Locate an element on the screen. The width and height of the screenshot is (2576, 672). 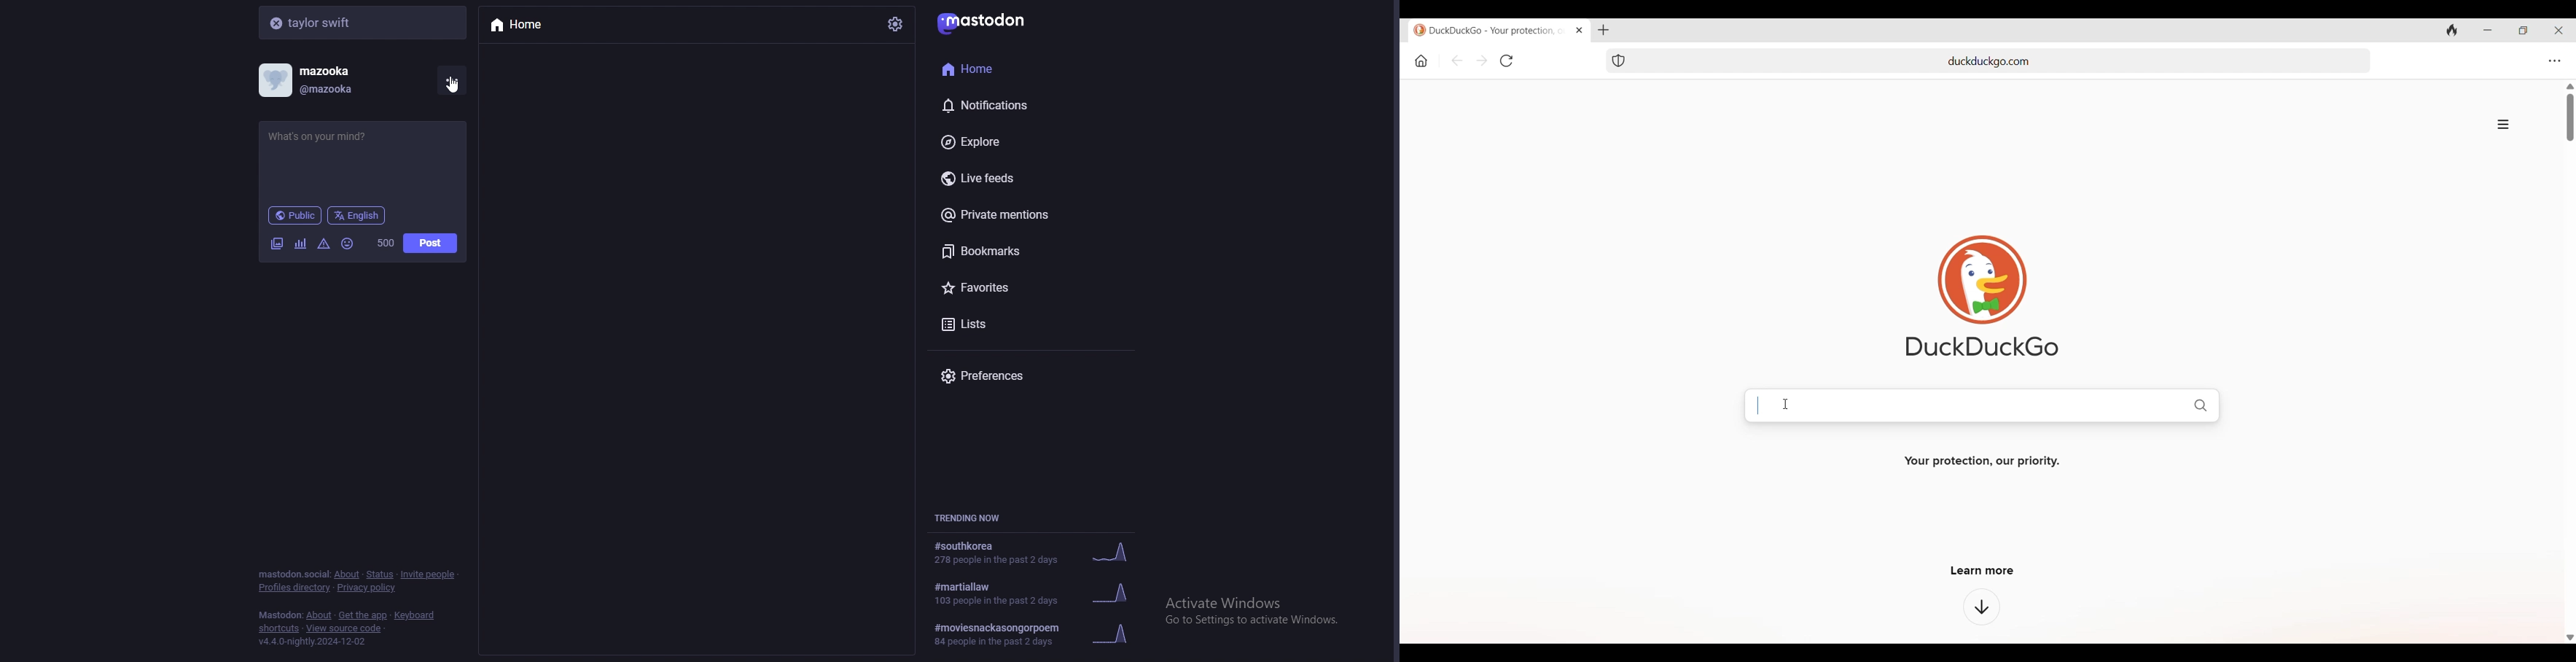
about is located at coordinates (319, 615).